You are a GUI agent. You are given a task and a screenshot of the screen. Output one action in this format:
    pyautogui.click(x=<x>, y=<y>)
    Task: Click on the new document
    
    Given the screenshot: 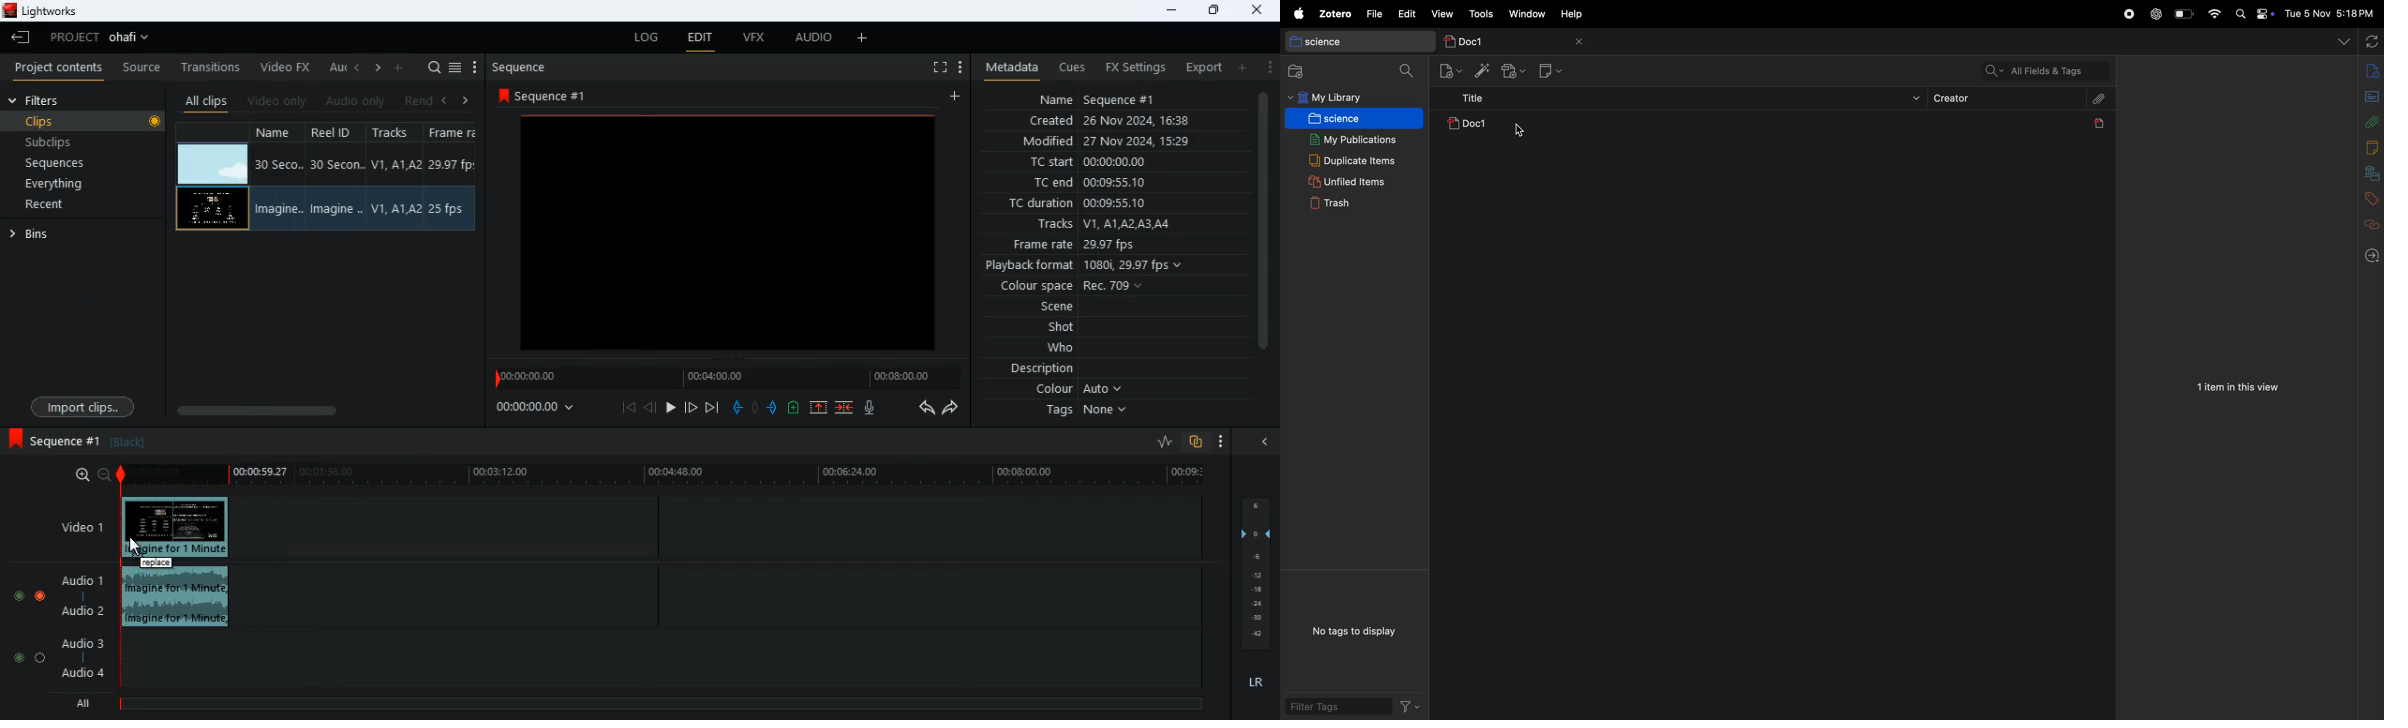 What is the action you would take?
    pyautogui.click(x=2367, y=95)
    